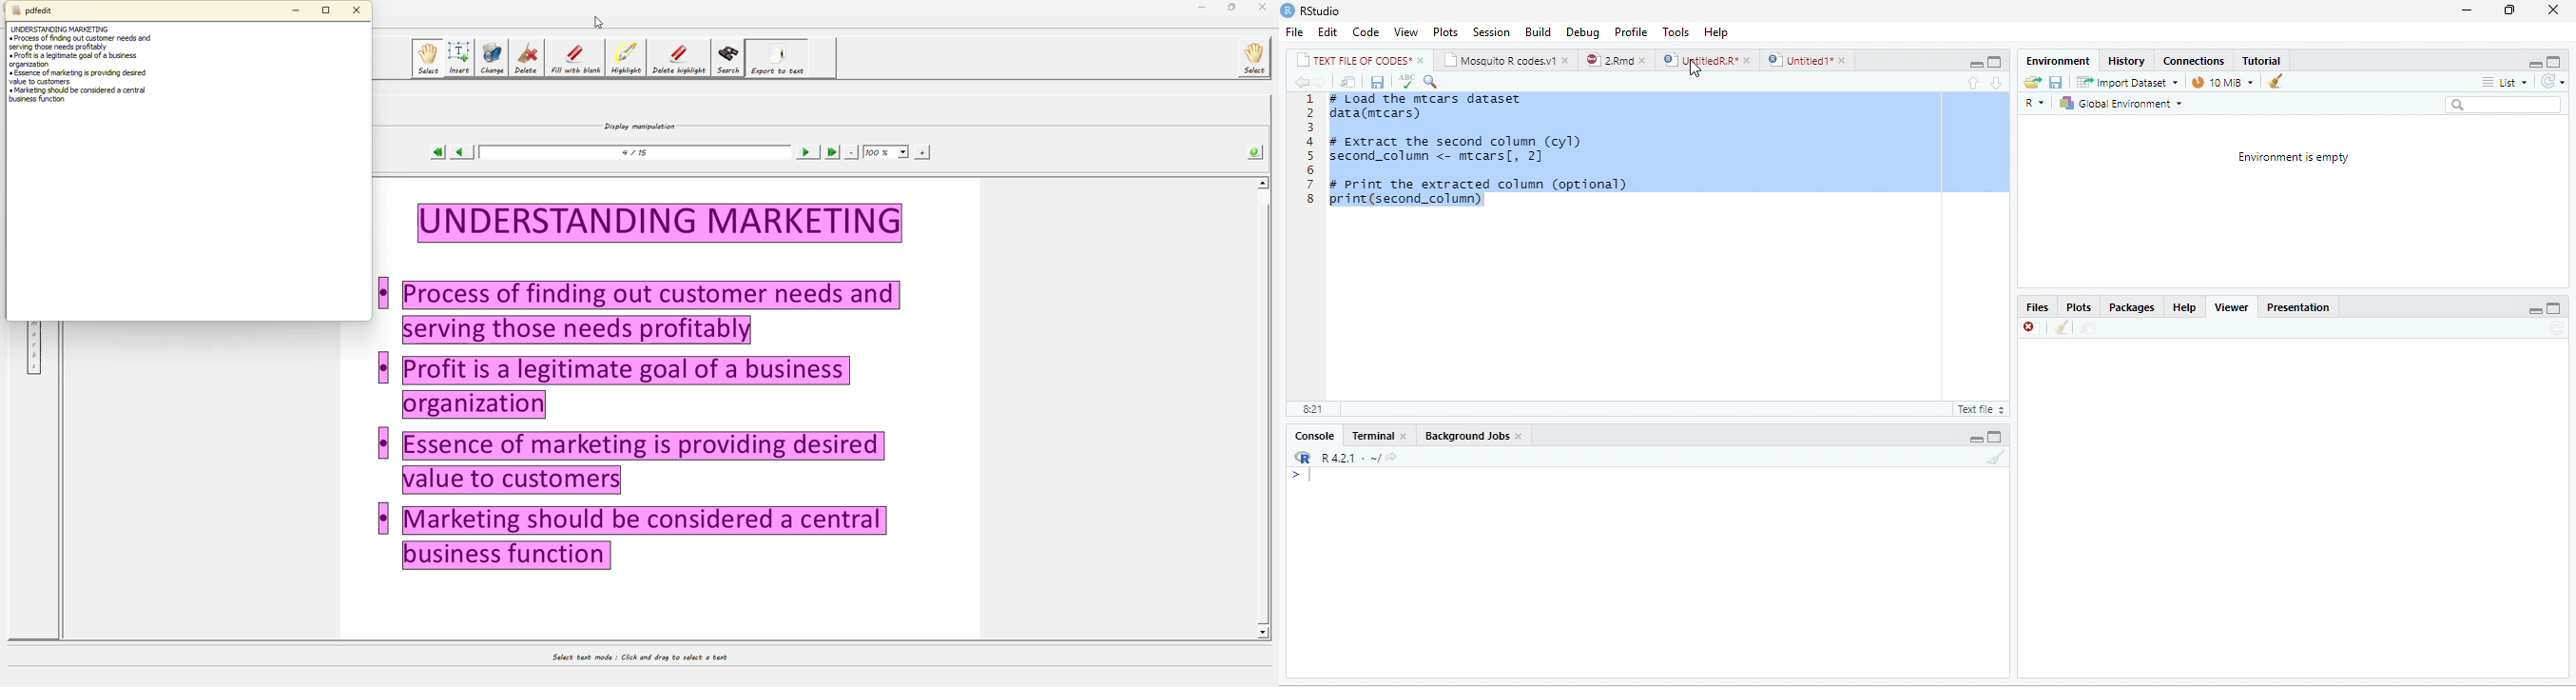  Describe the element at coordinates (2303, 307) in the screenshot. I see `Presentation` at that location.